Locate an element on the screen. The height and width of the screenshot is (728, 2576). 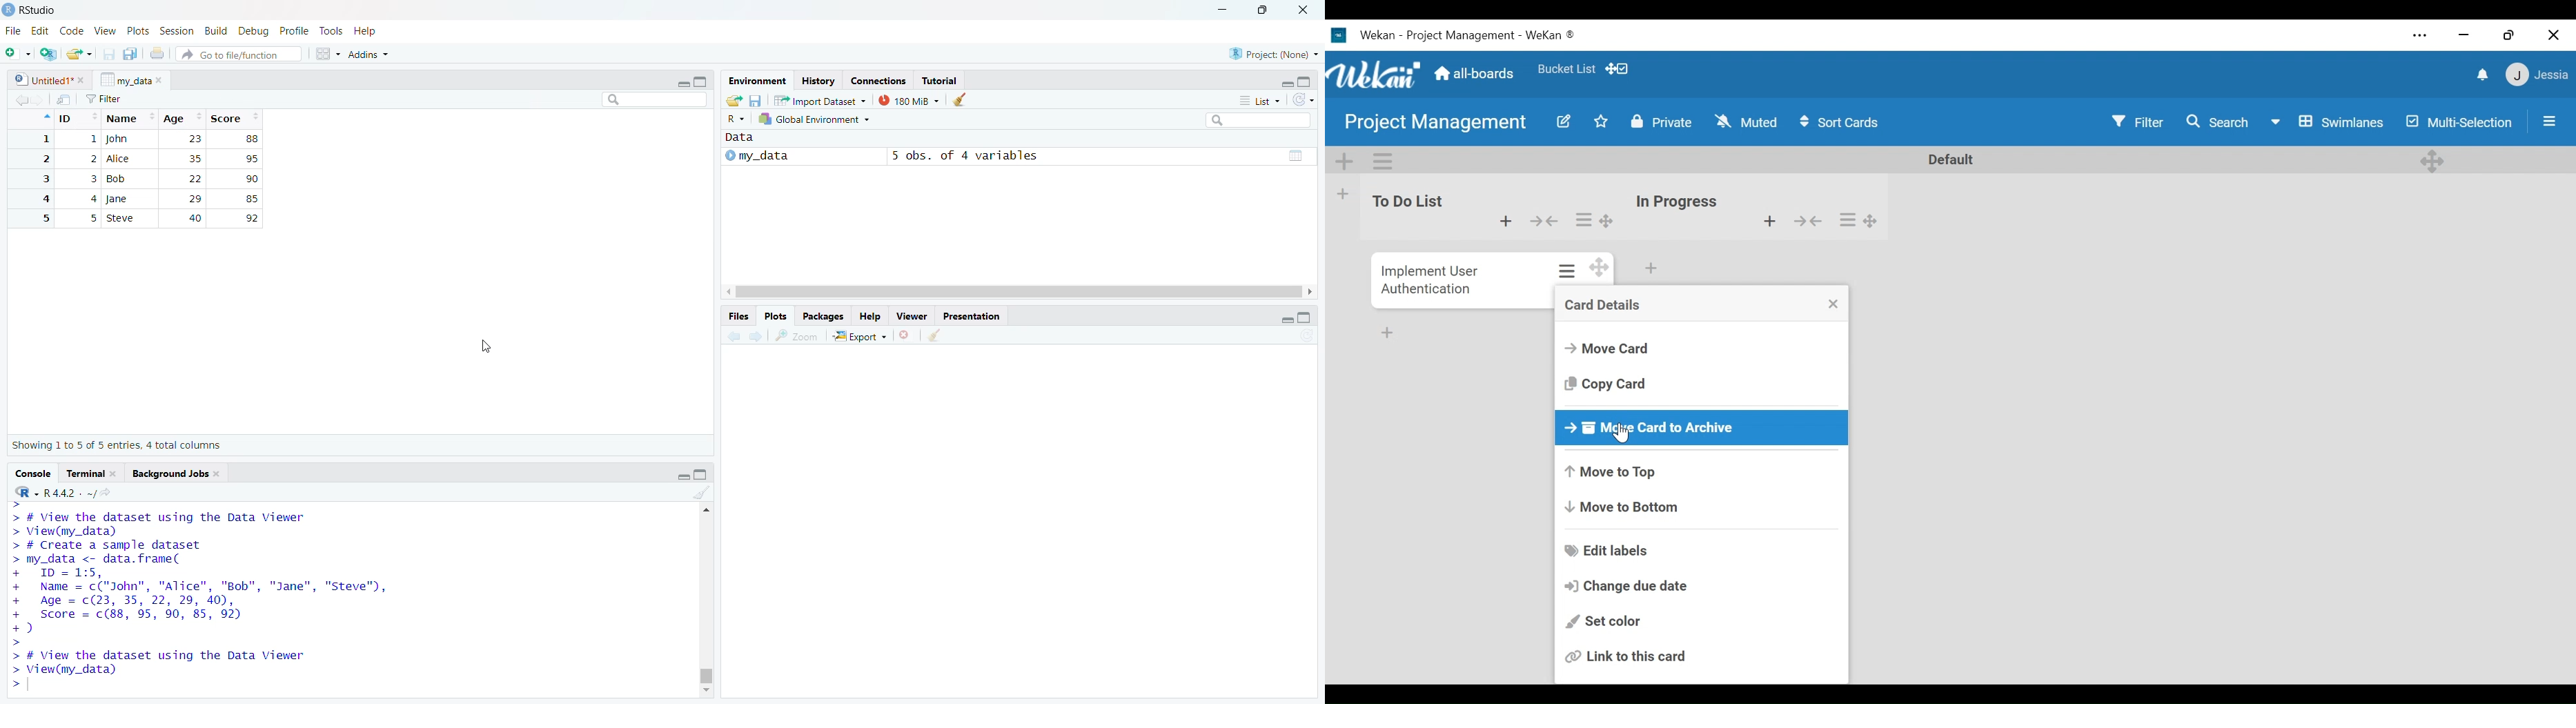
New file is located at coordinates (16, 52).